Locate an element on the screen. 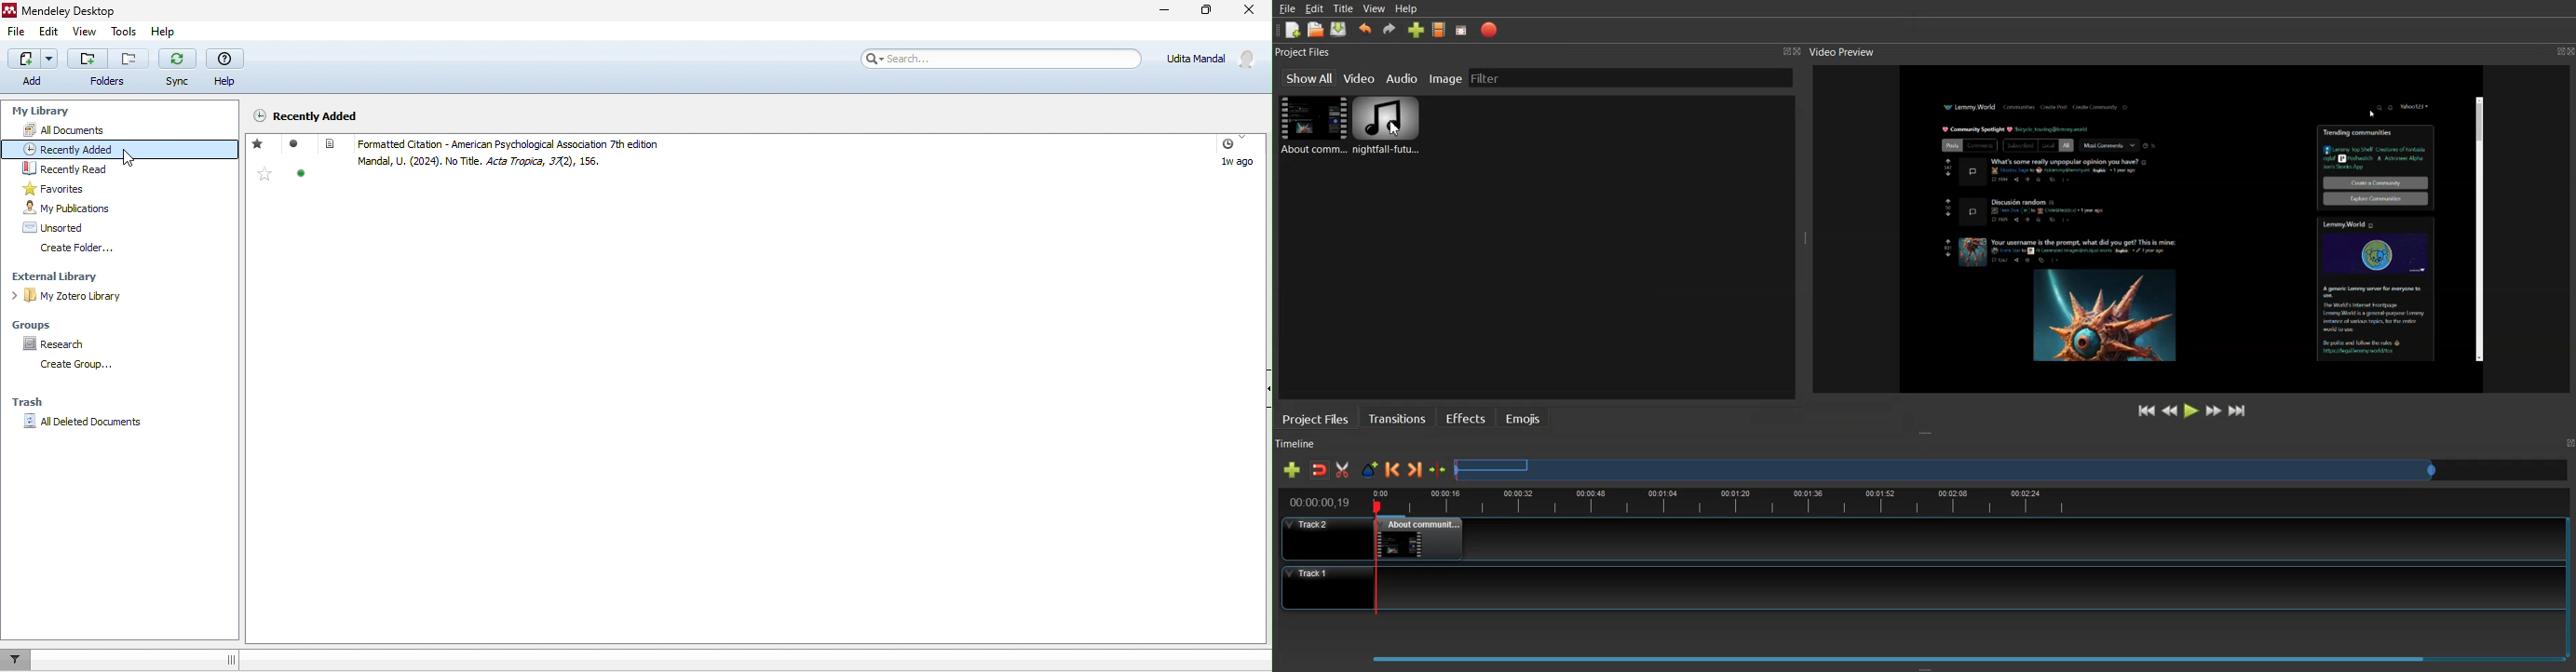 The width and height of the screenshot is (2576, 672). search is located at coordinates (1003, 58).